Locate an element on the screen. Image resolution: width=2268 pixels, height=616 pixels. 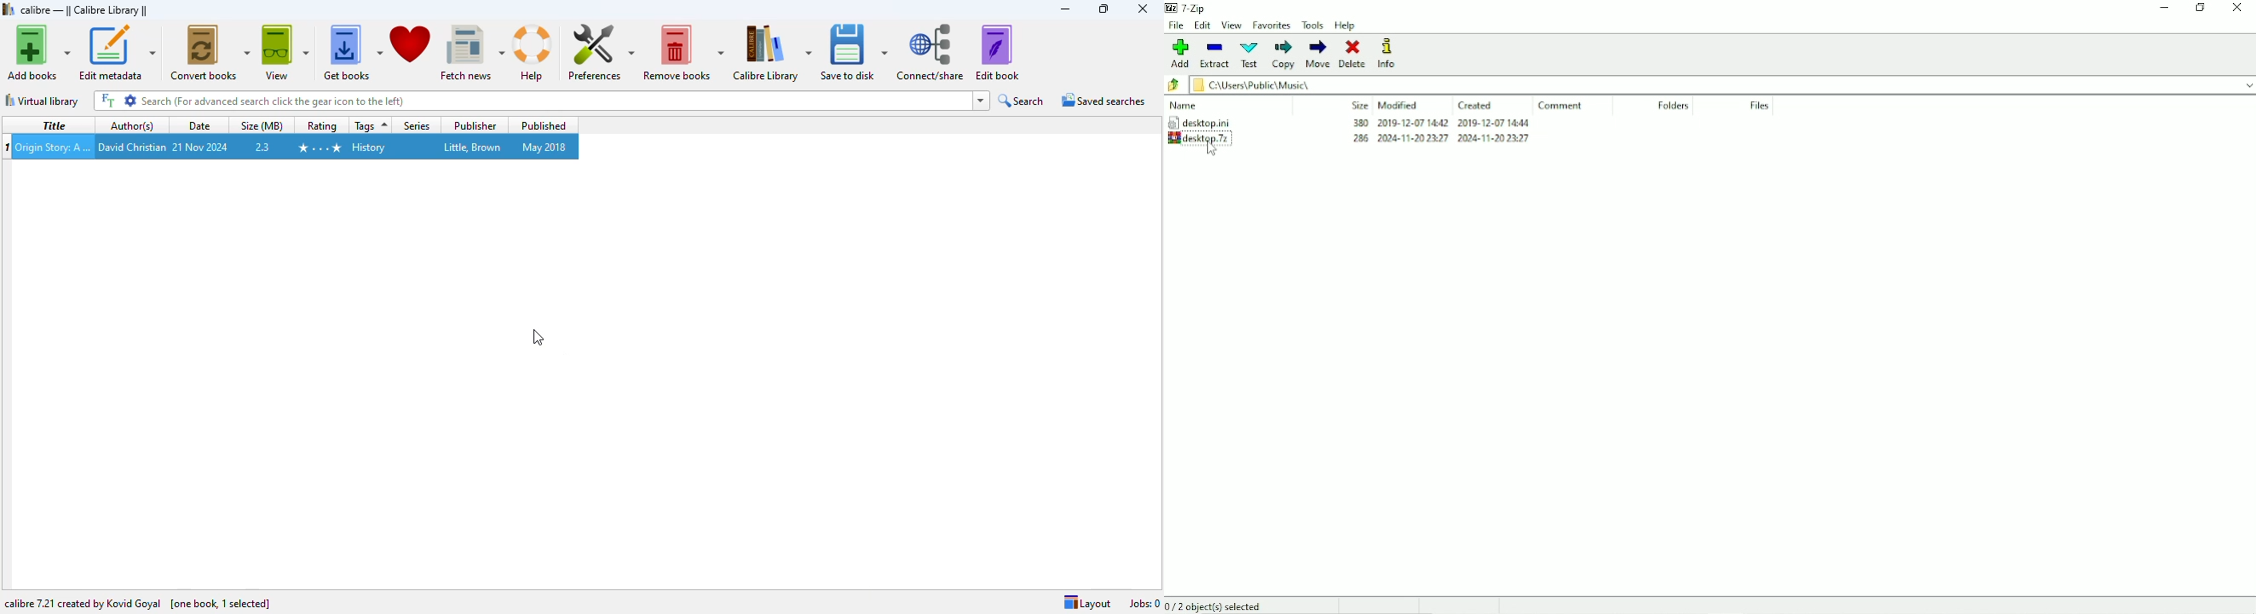
View is located at coordinates (1233, 25).